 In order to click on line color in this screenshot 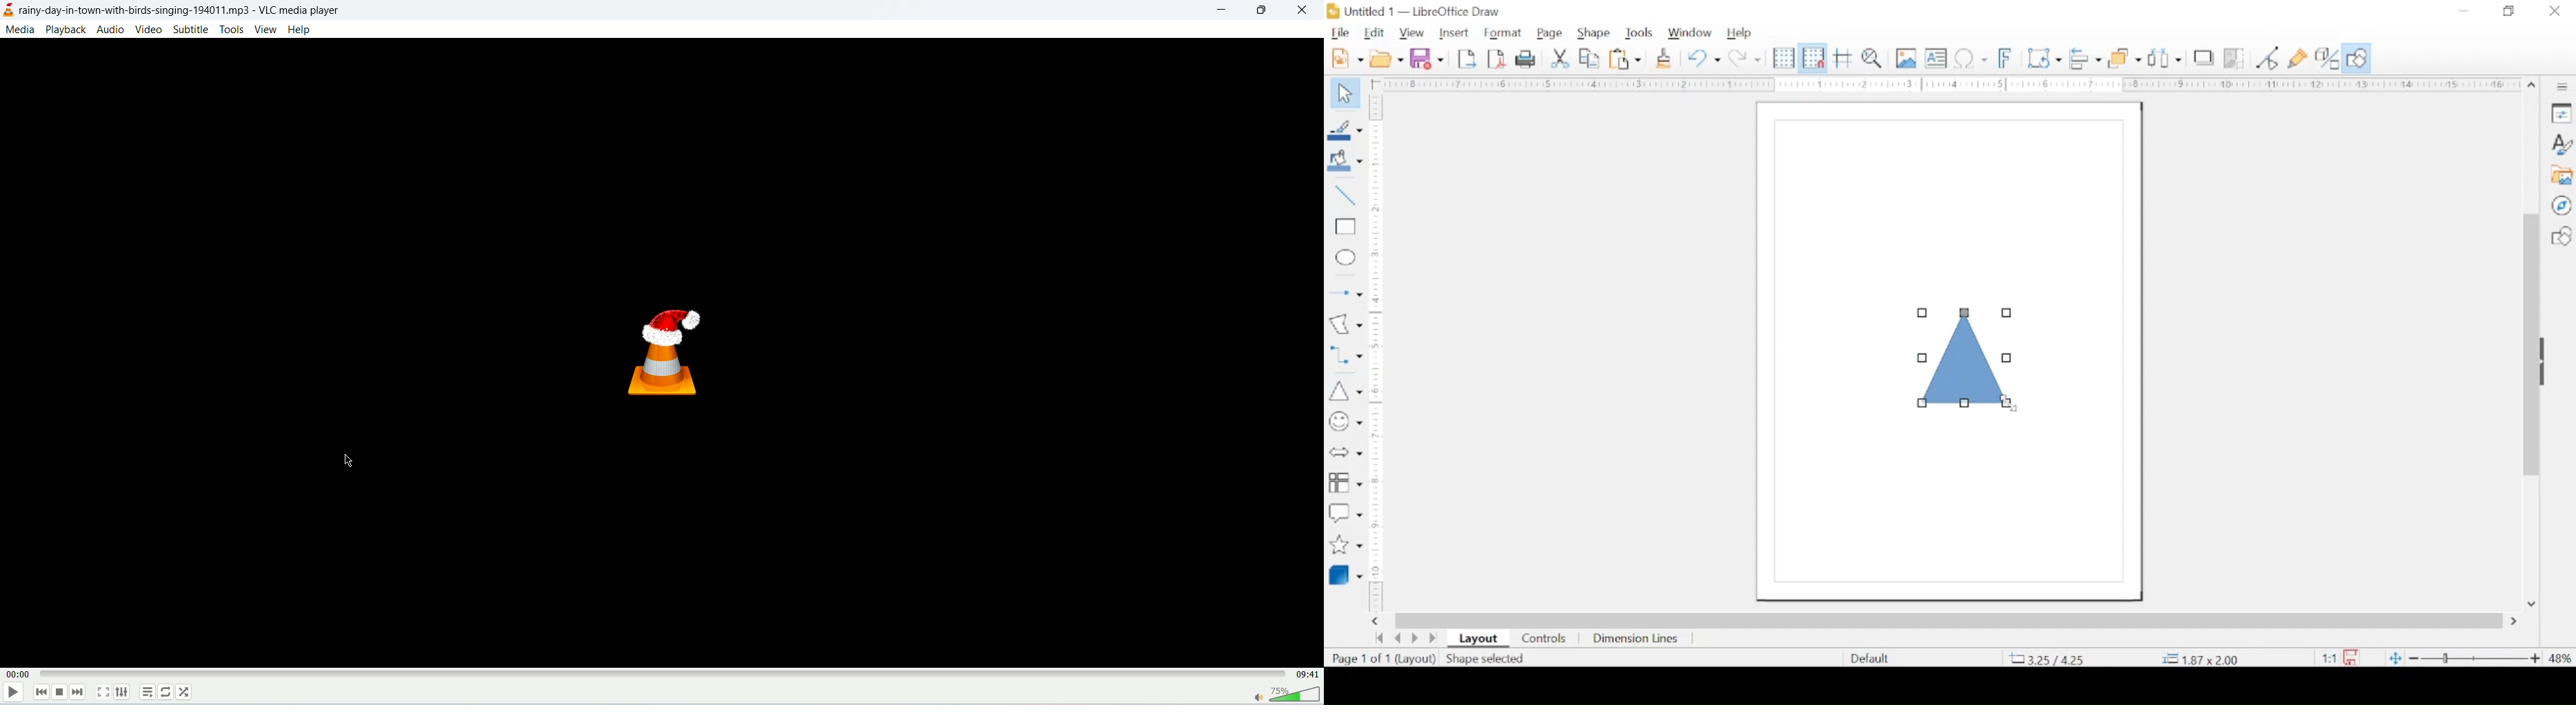, I will do `click(1344, 130)`.